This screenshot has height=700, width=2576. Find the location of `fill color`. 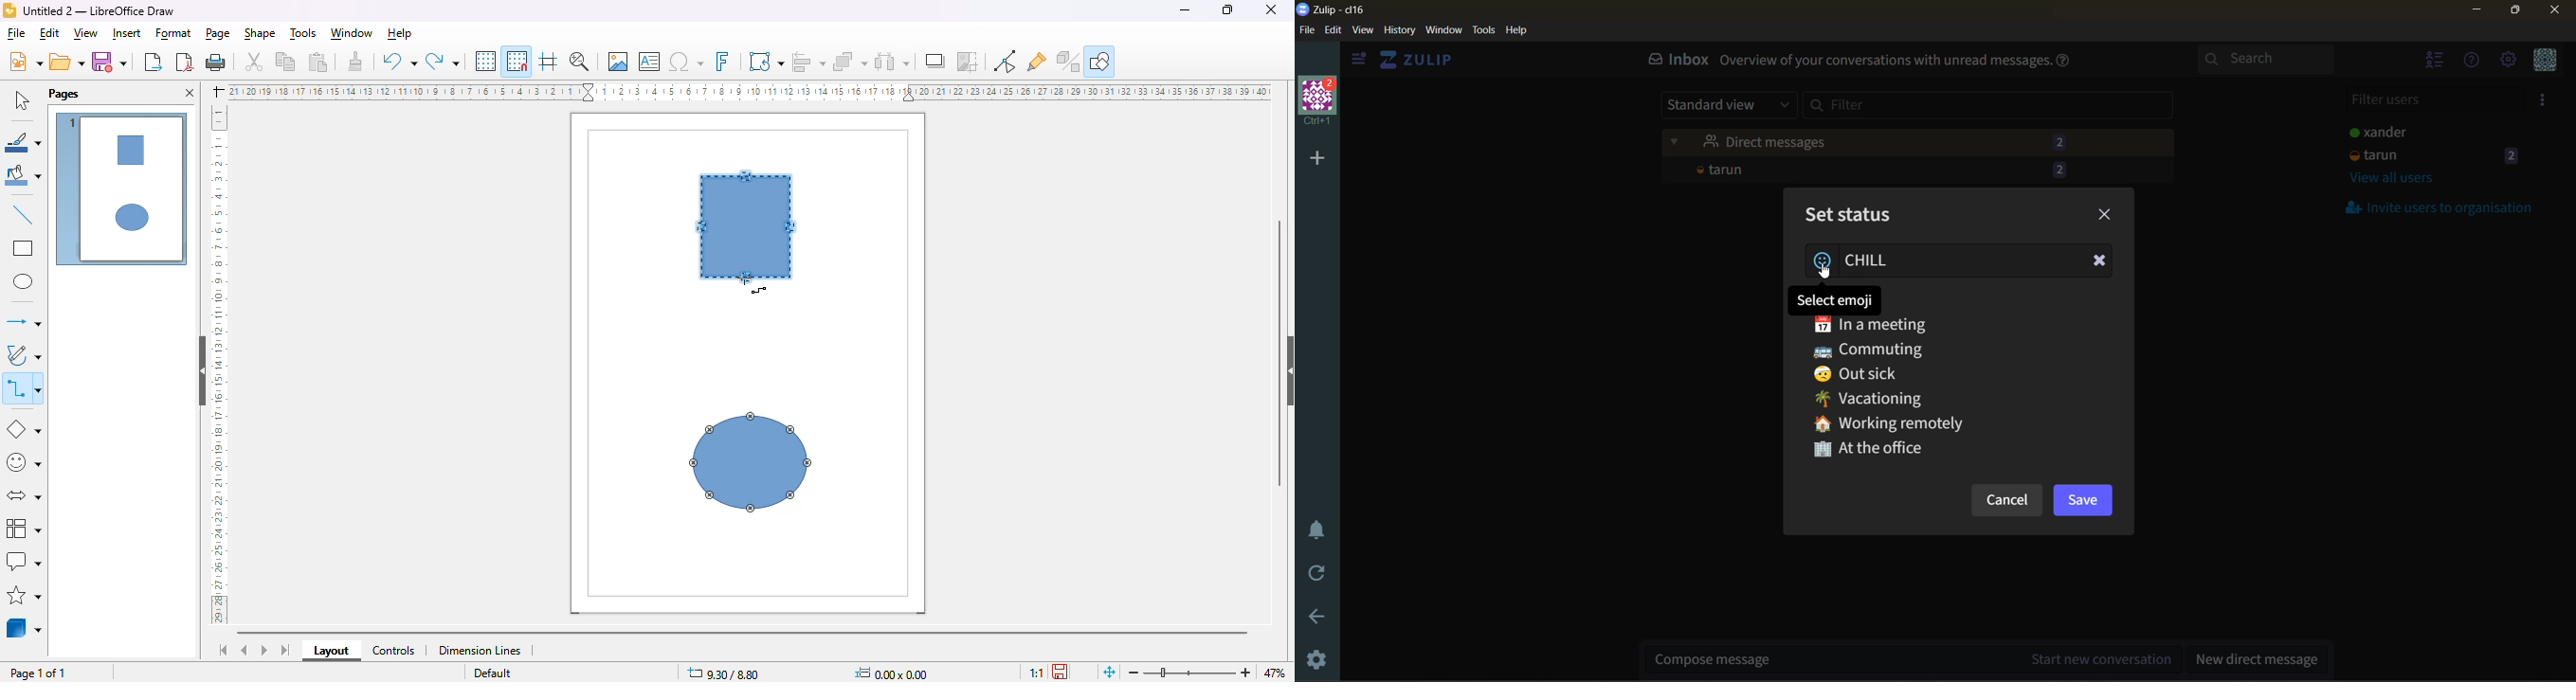

fill color is located at coordinates (24, 177).